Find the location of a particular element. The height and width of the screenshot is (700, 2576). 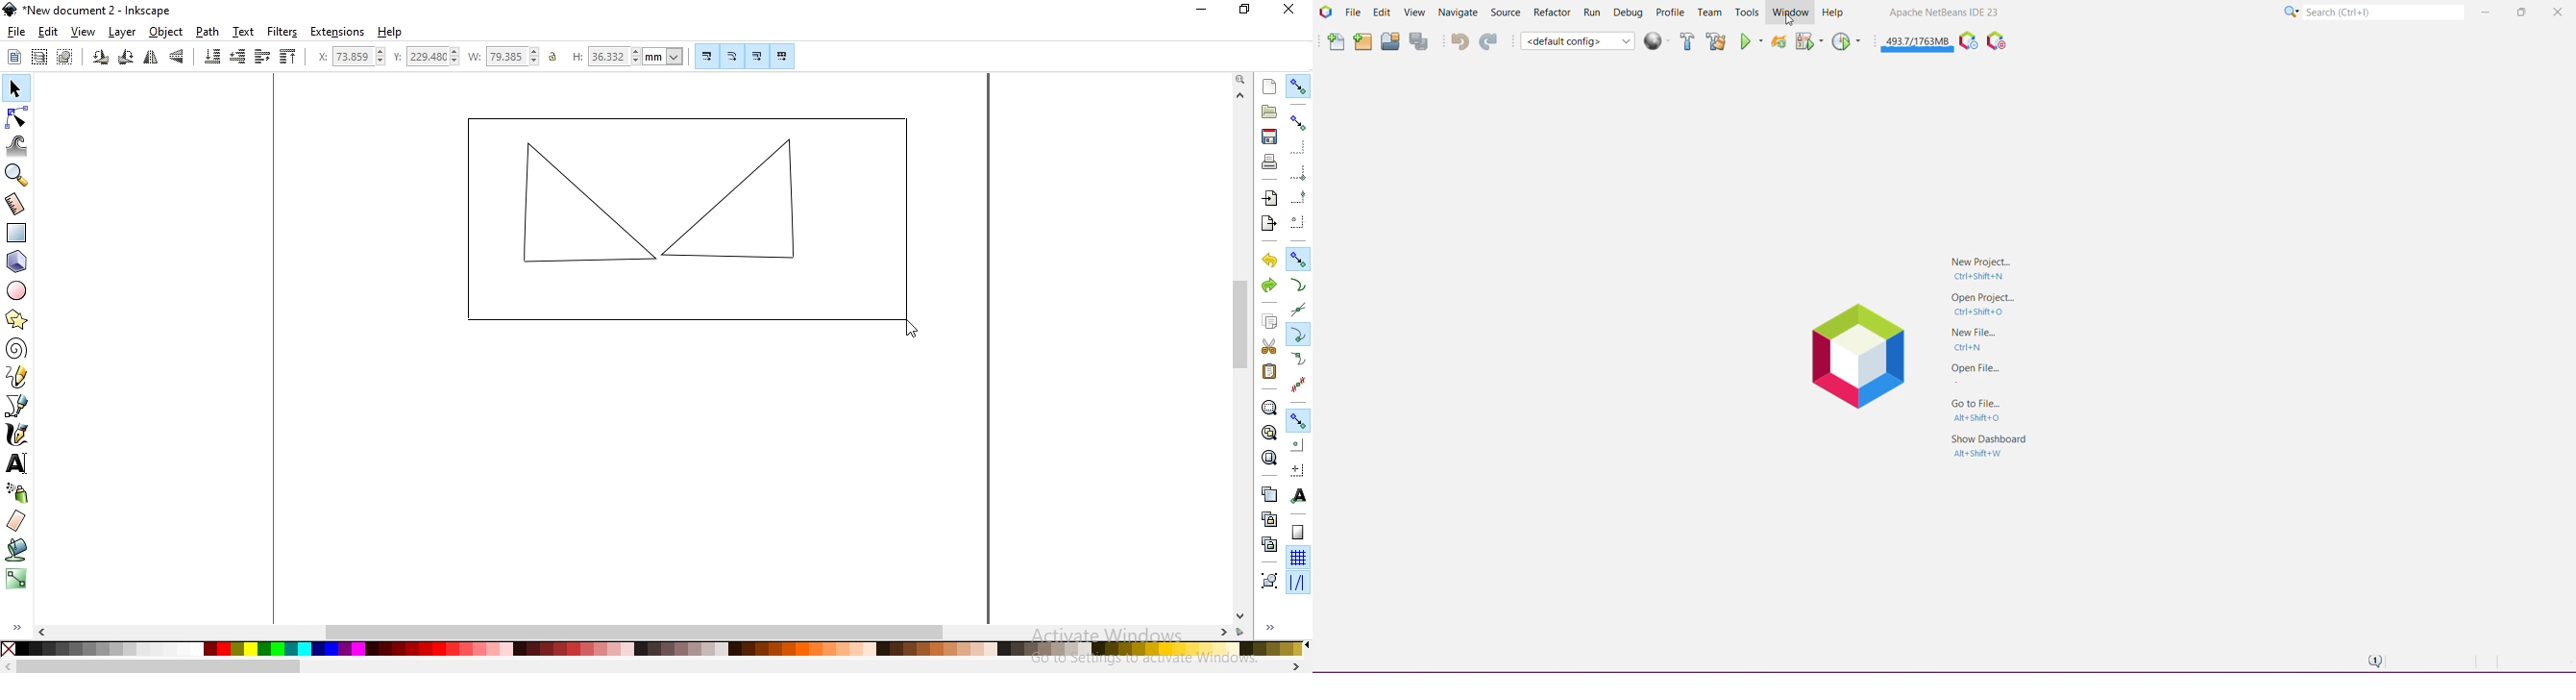

redo last action is located at coordinates (1268, 287).